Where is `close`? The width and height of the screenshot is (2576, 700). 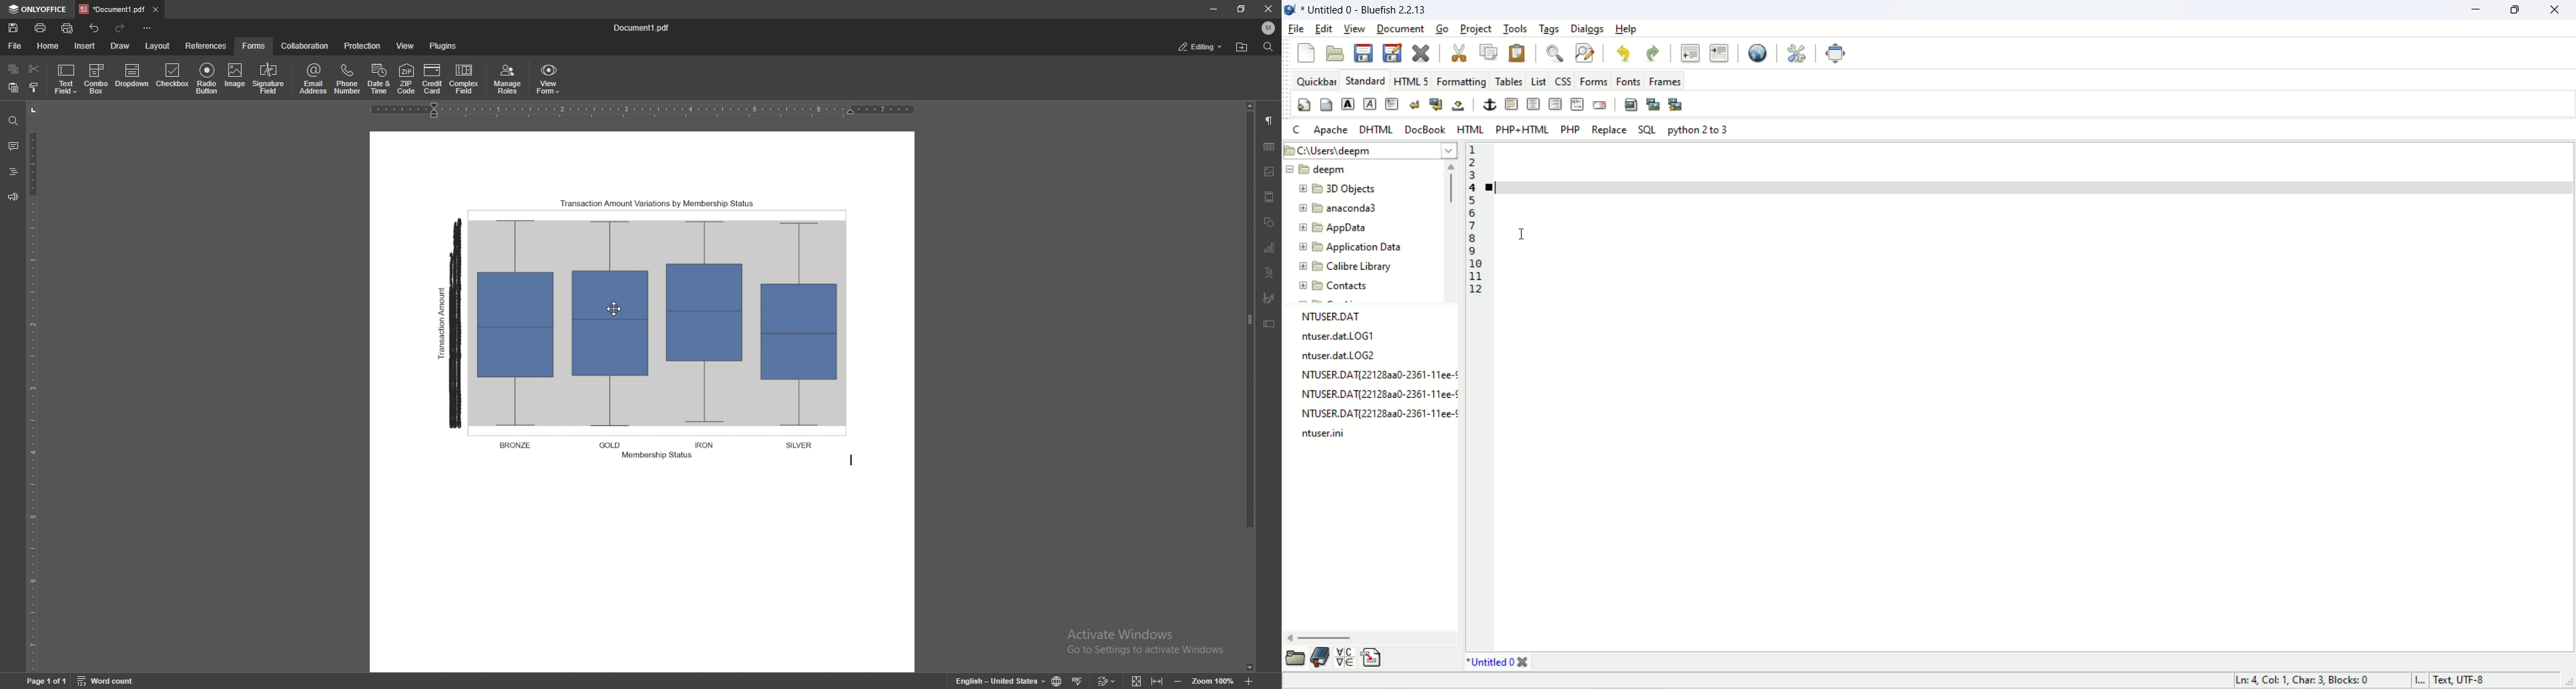 close is located at coordinates (1268, 9).